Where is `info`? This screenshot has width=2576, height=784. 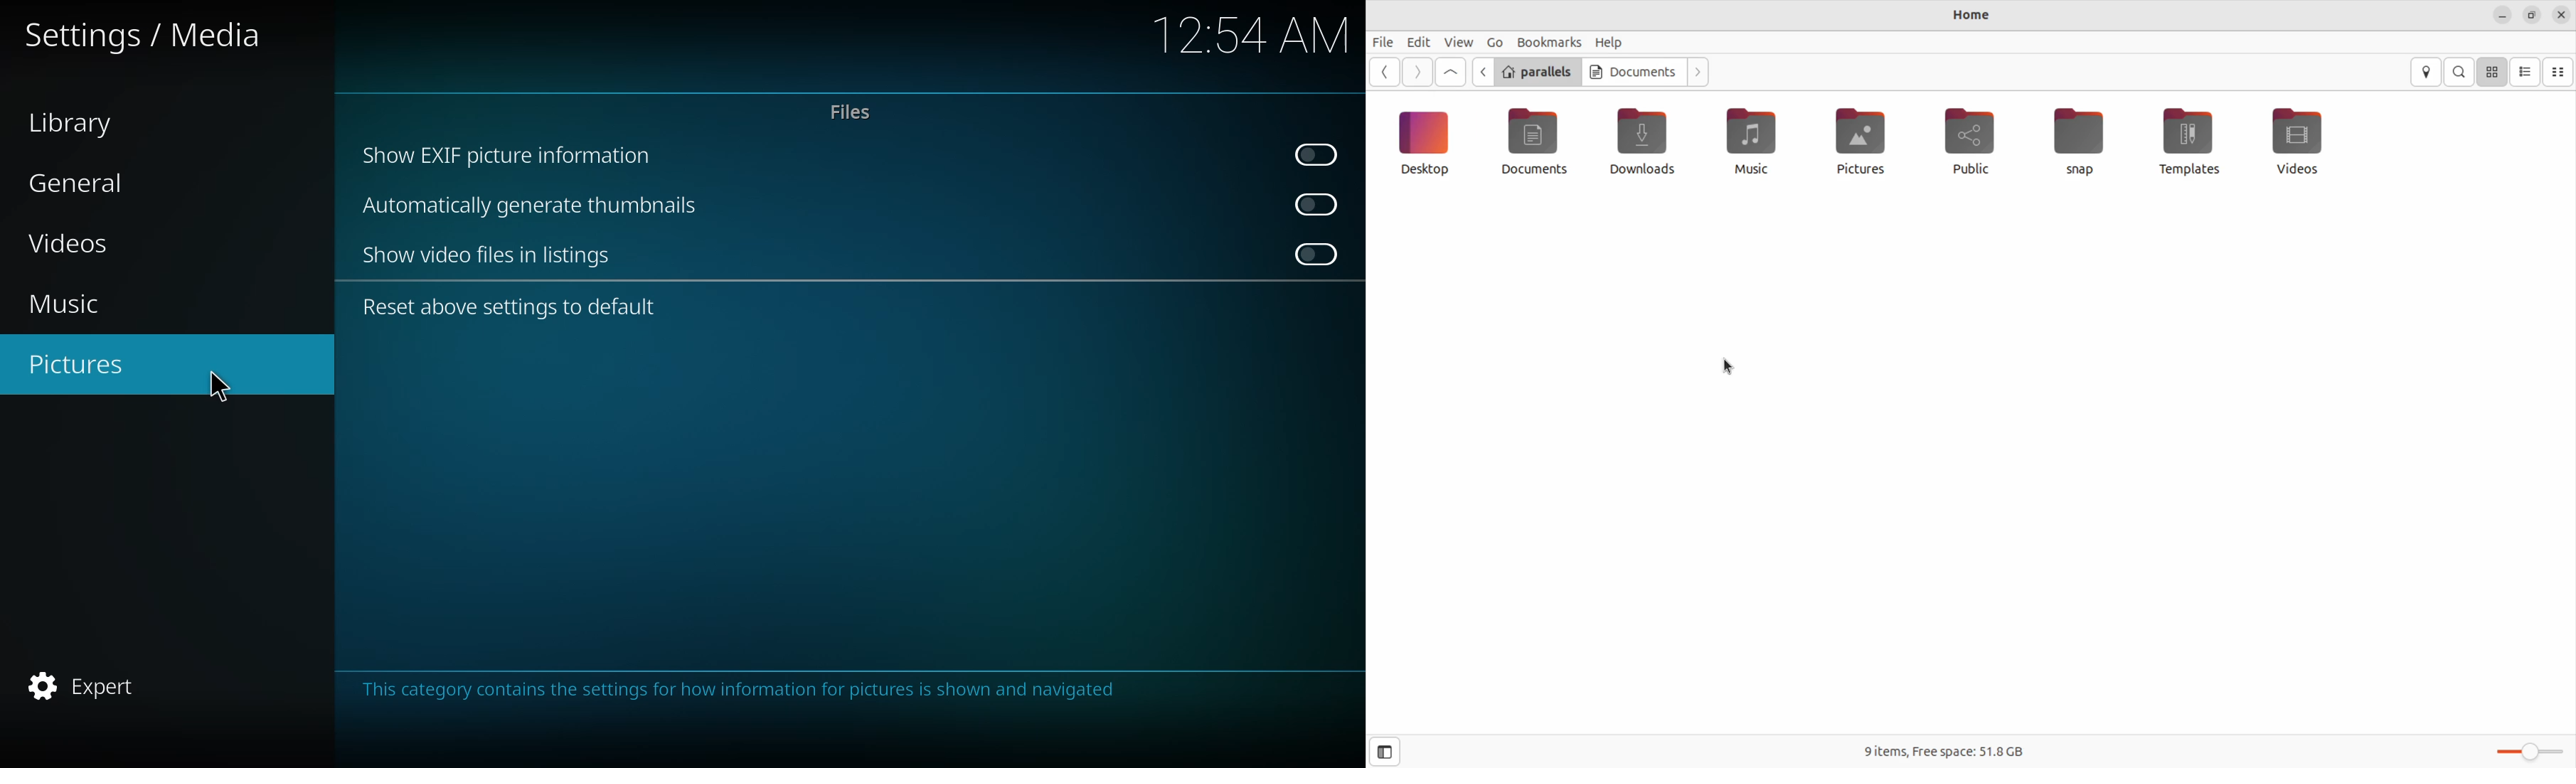 info is located at coordinates (745, 690).